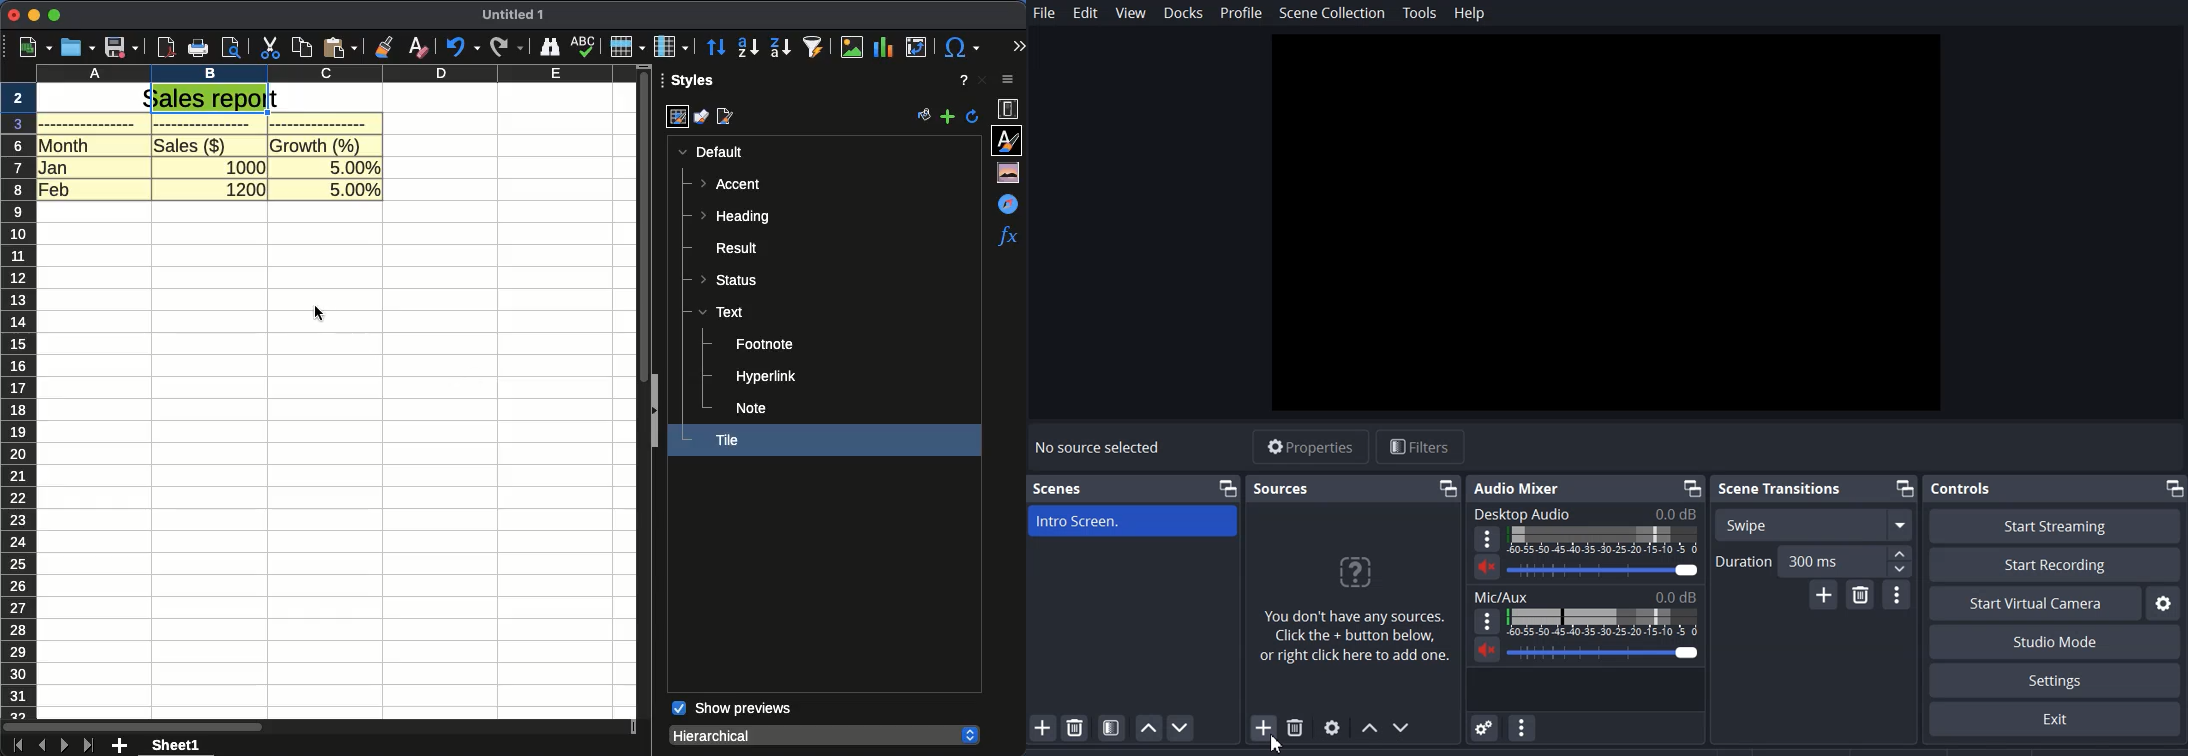  What do you see at coordinates (1134, 522) in the screenshot?
I see `Scene File` at bounding box center [1134, 522].